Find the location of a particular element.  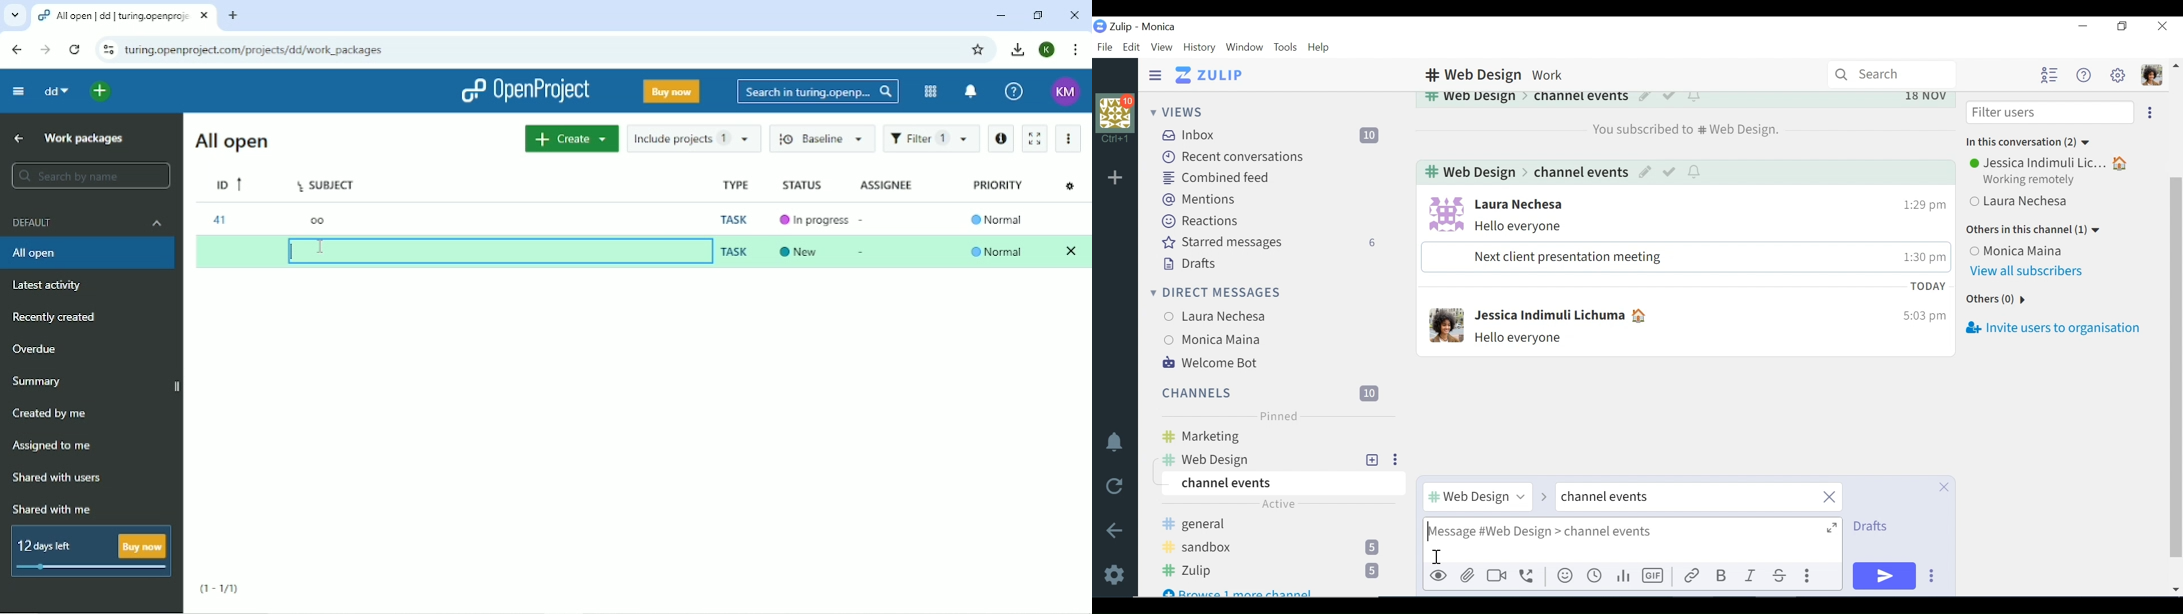

Go back is located at coordinates (1115, 530).